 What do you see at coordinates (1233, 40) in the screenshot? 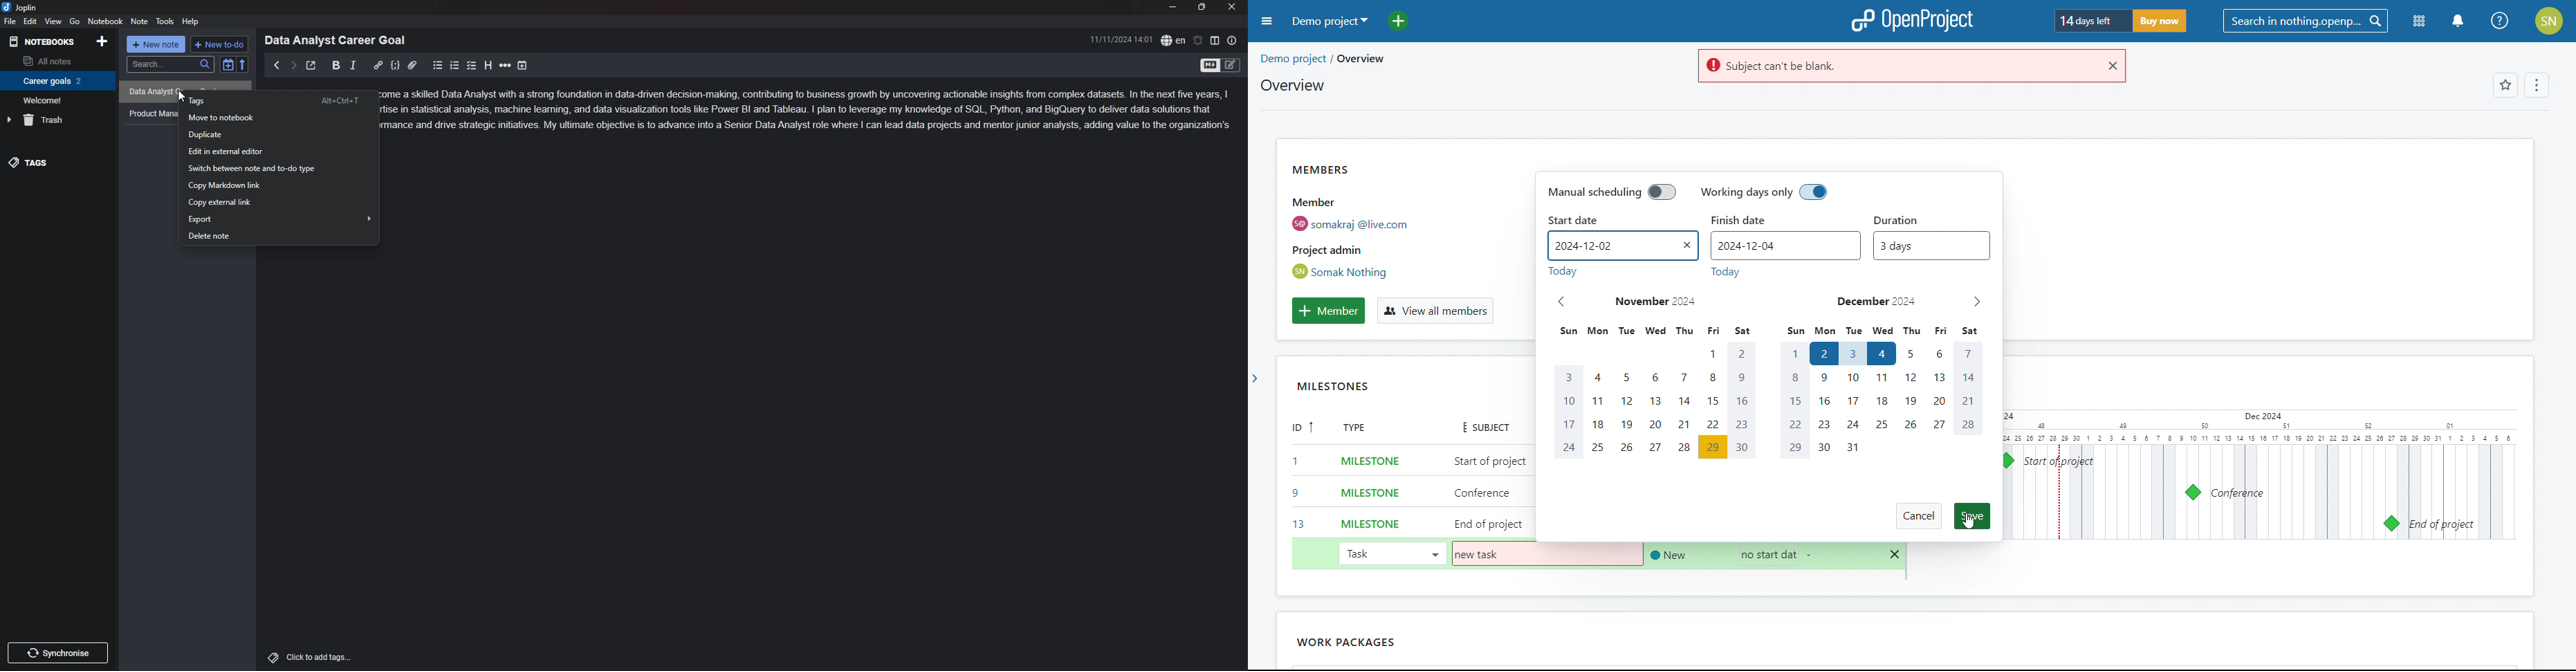
I see `note properties` at bounding box center [1233, 40].